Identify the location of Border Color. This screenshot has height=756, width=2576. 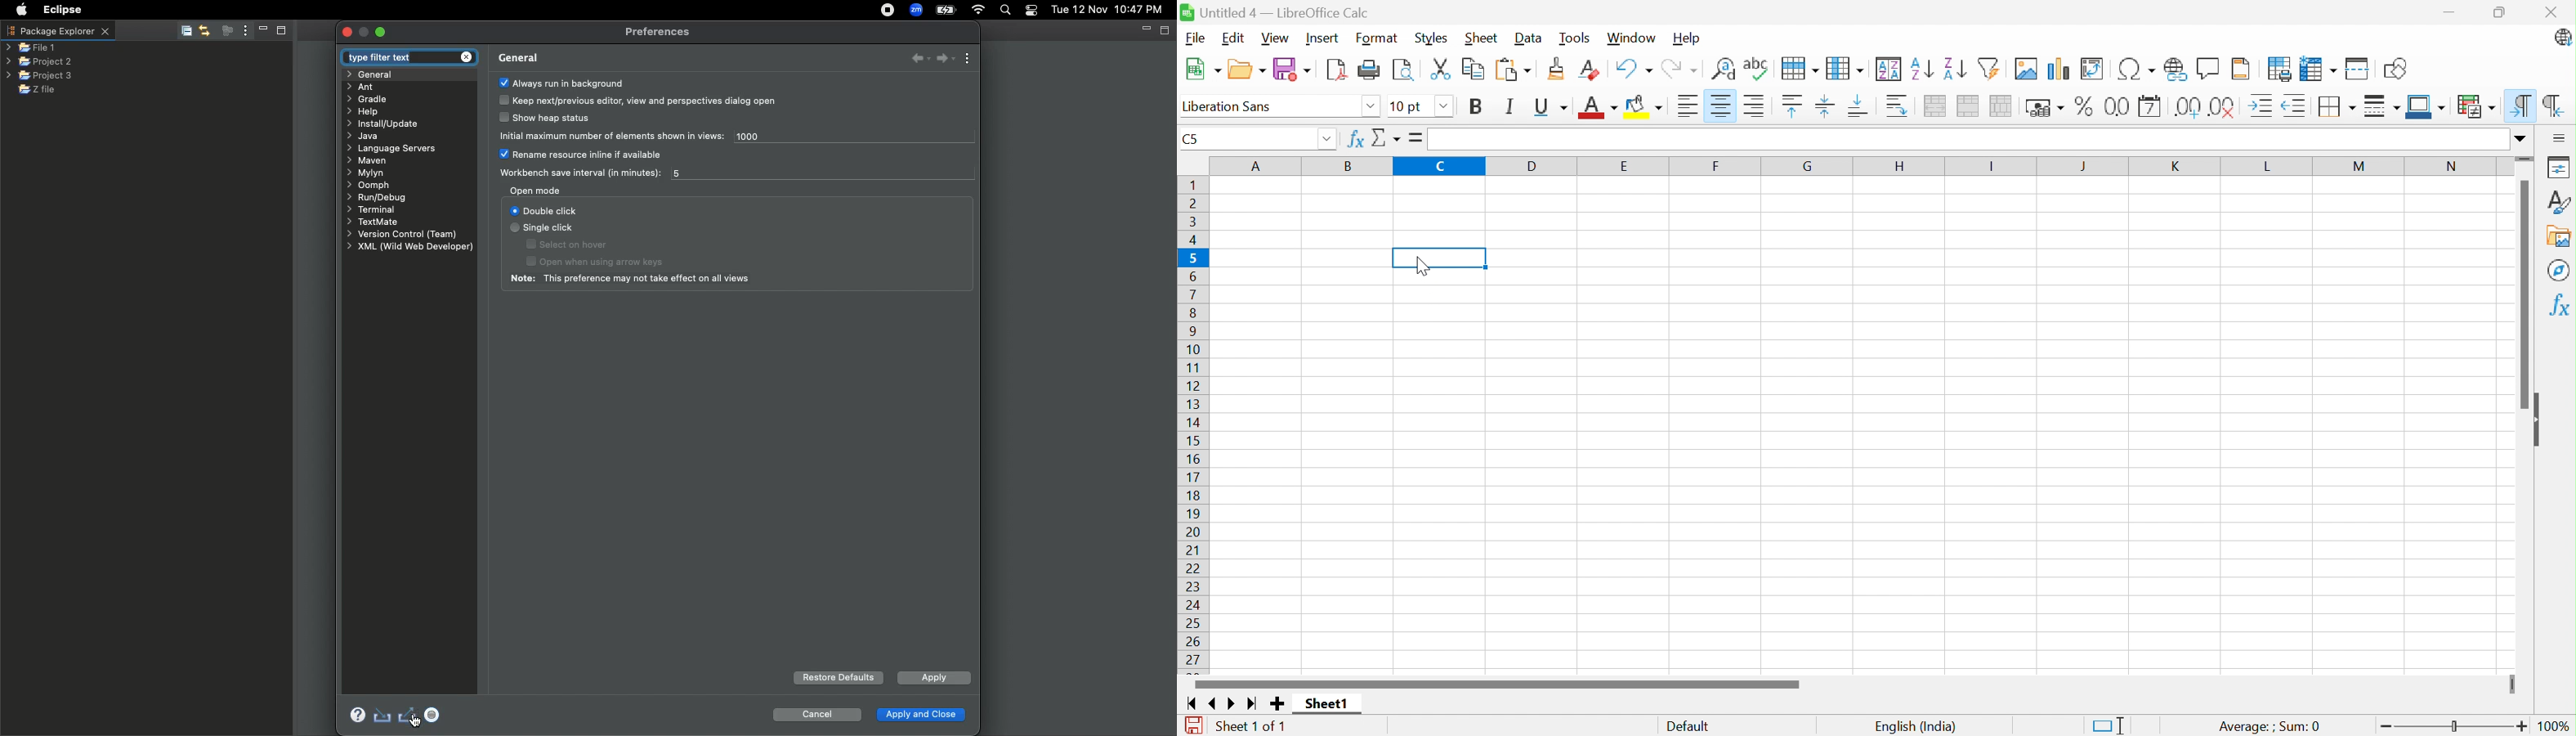
(2425, 106).